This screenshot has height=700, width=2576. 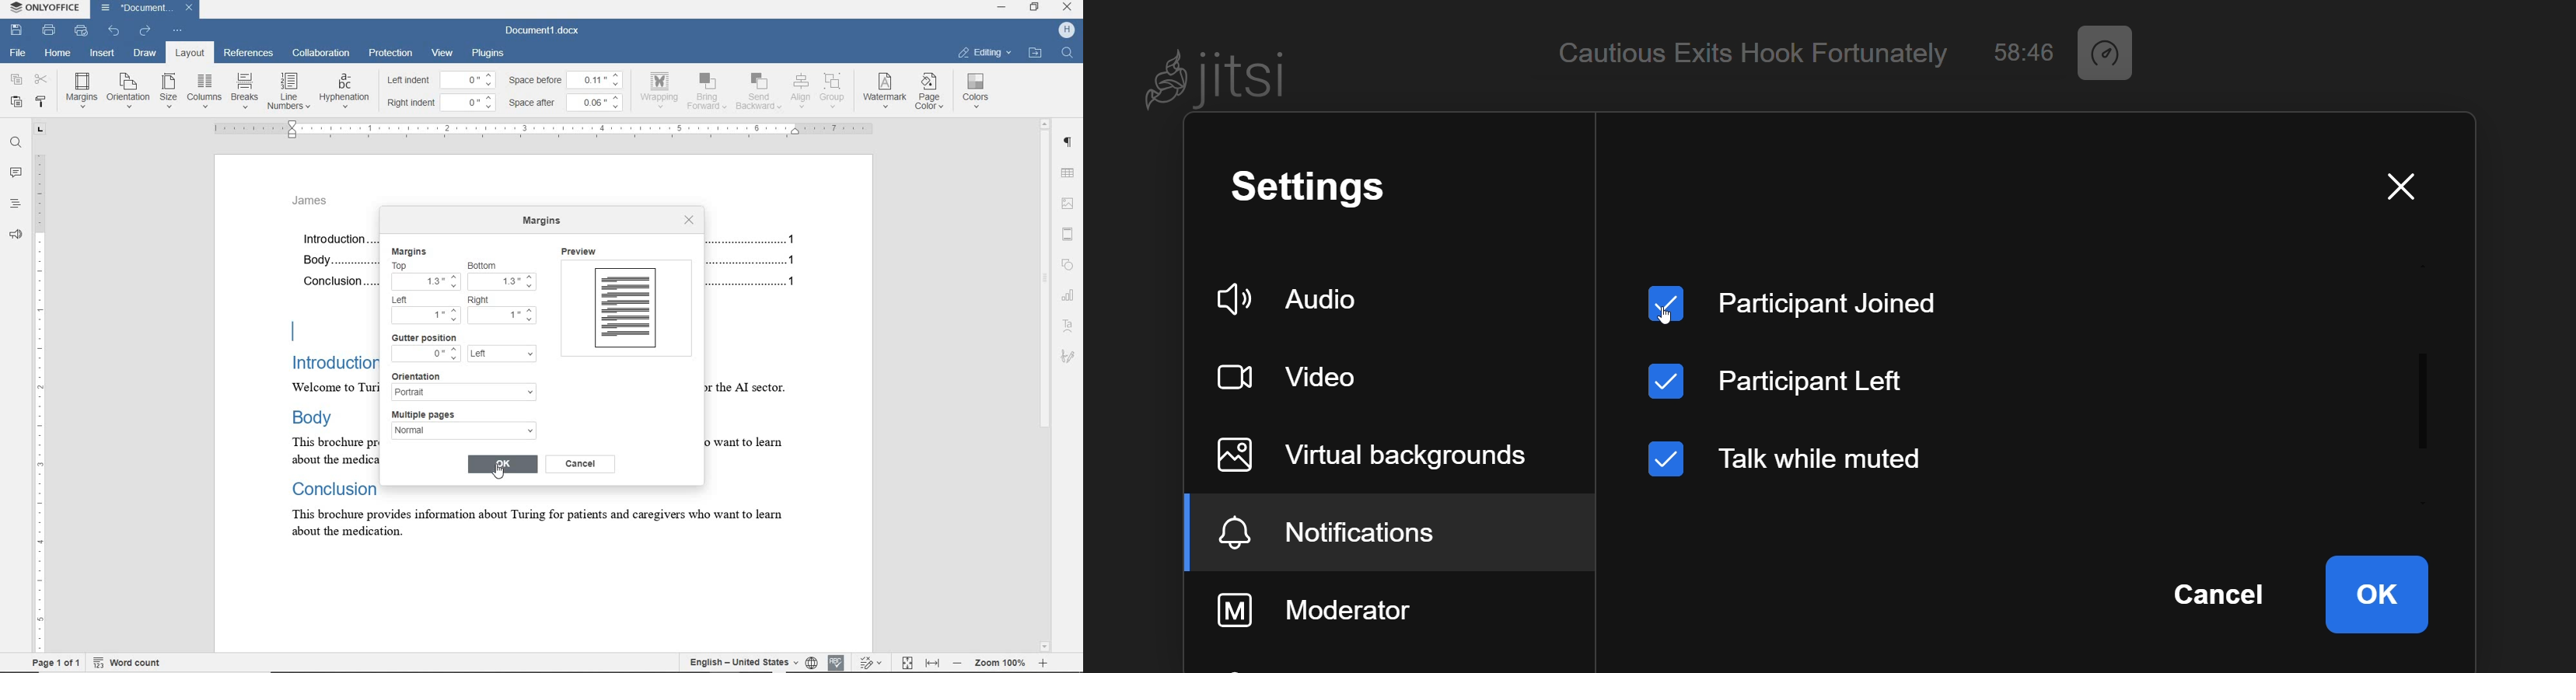 What do you see at coordinates (193, 6) in the screenshot?
I see `close` at bounding box center [193, 6].